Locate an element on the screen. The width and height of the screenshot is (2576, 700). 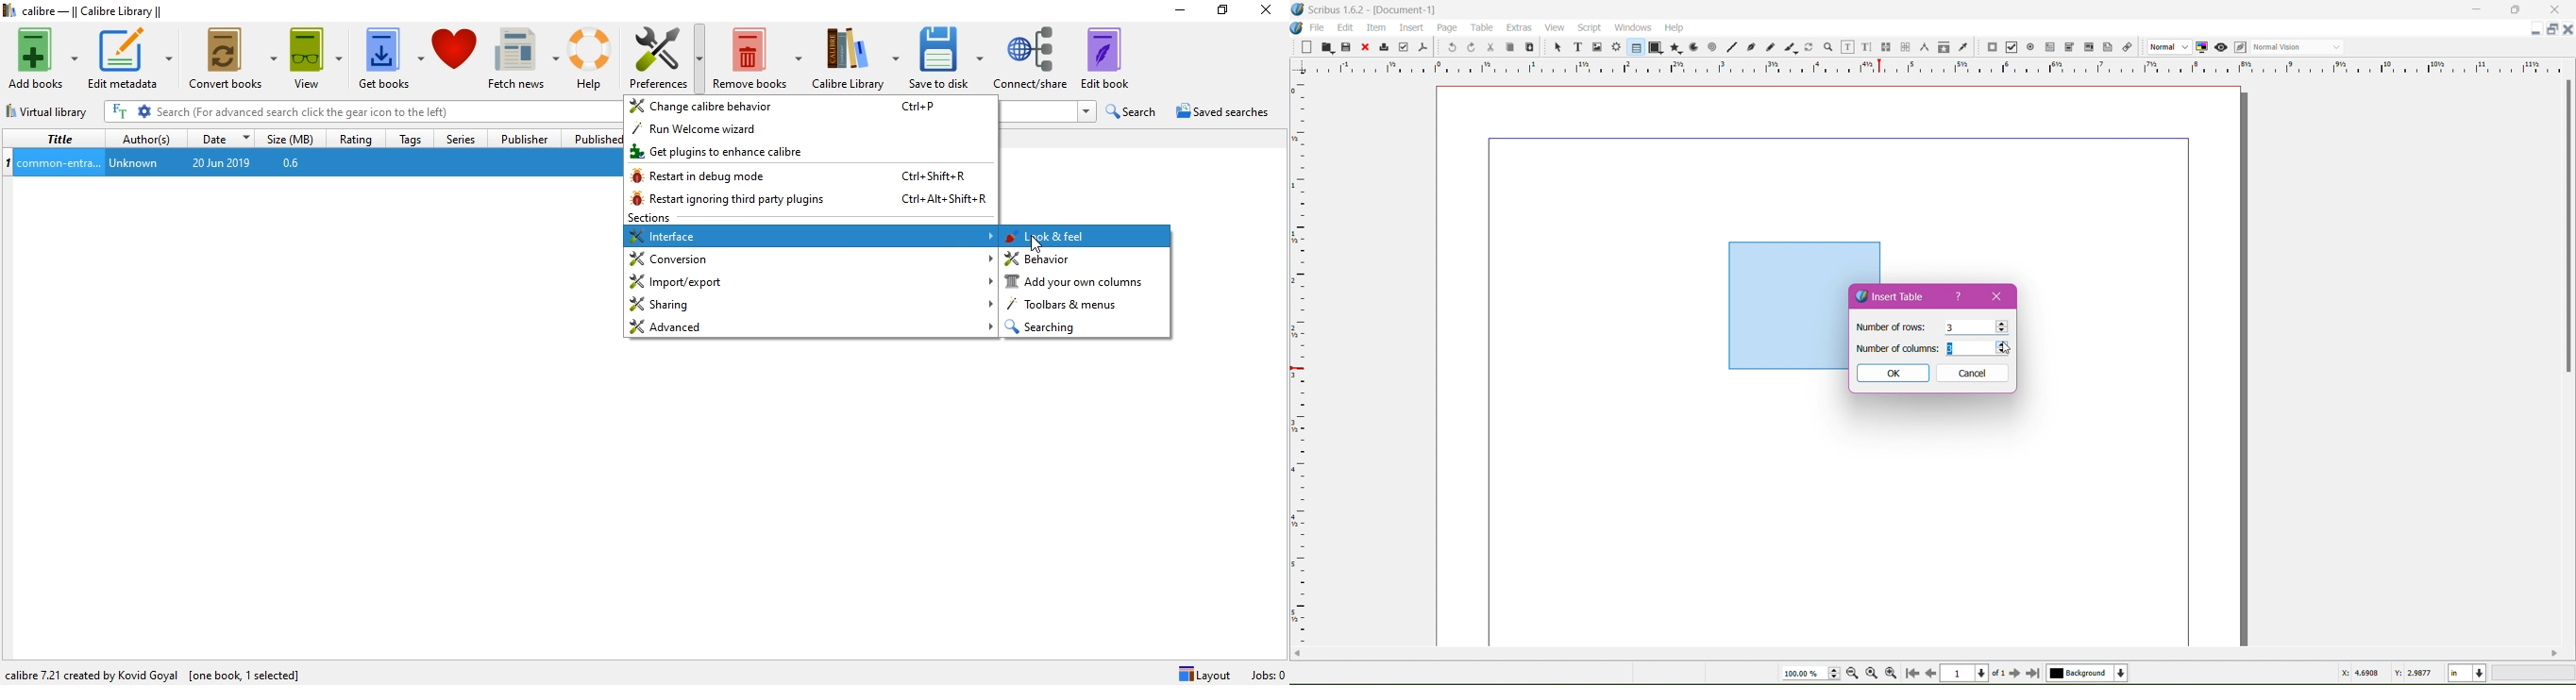
Page is located at coordinates (1446, 27).